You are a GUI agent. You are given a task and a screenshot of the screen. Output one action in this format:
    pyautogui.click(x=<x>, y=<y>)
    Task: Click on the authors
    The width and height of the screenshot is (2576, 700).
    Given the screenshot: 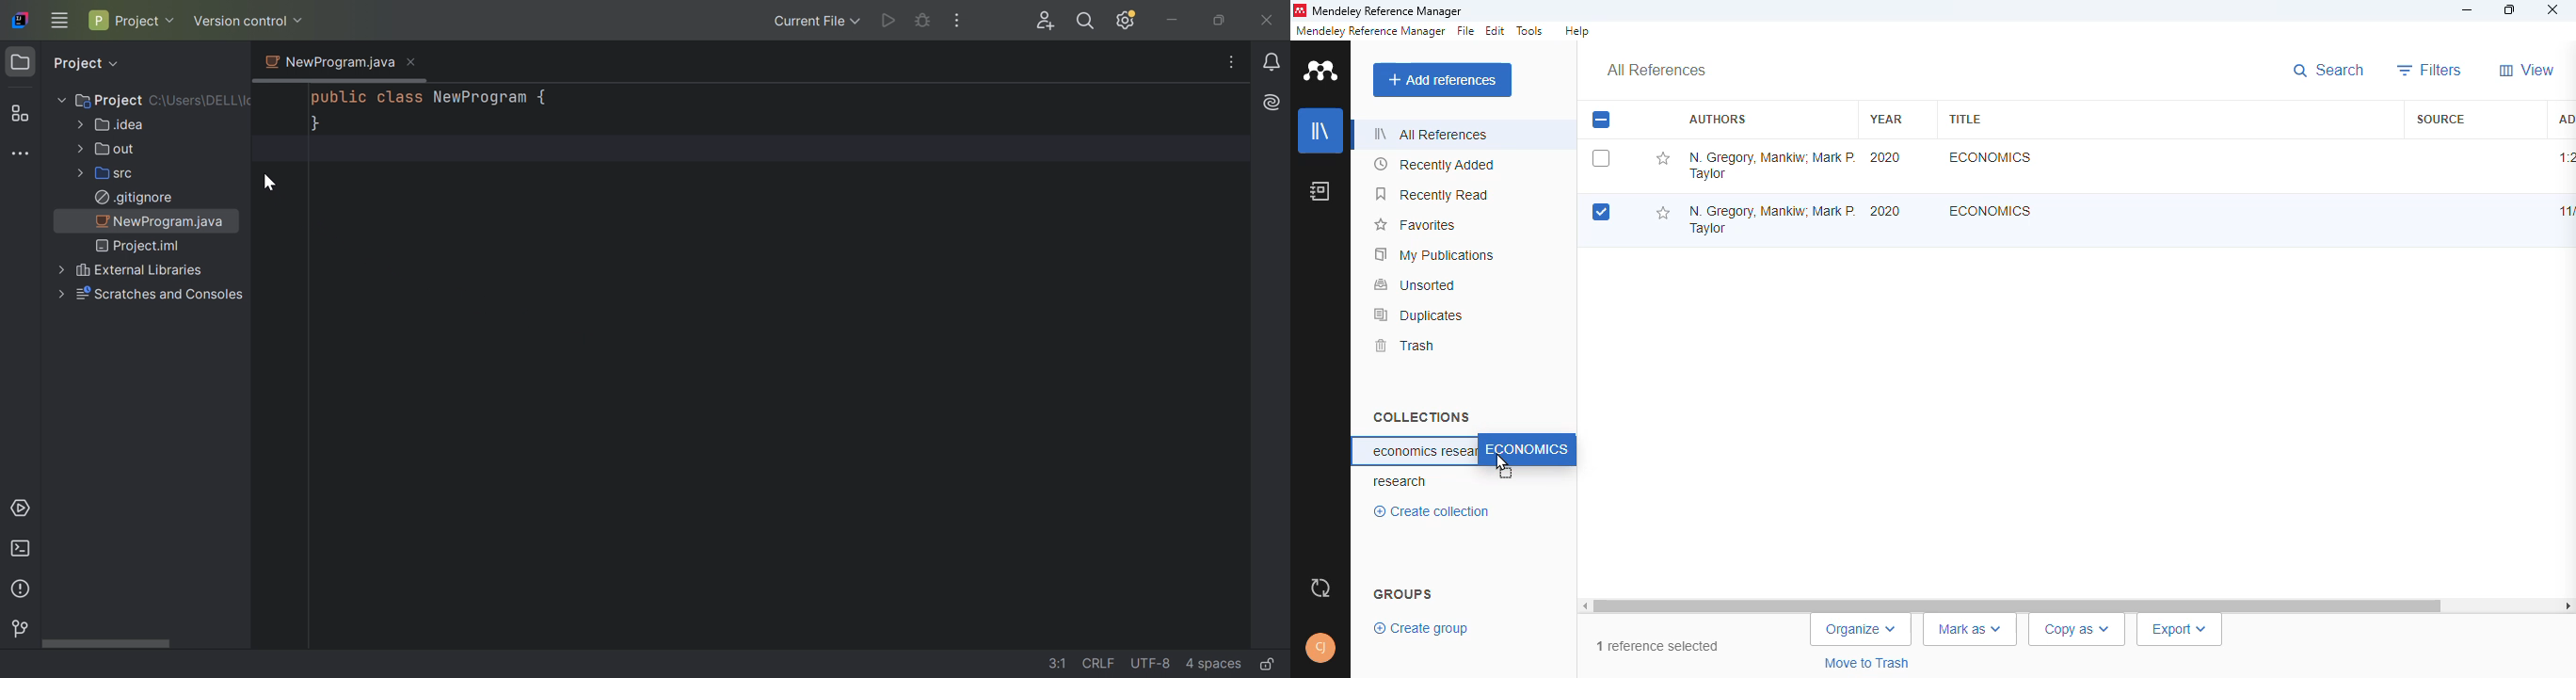 What is the action you would take?
    pyautogui.click(x=1717, y=120)
    